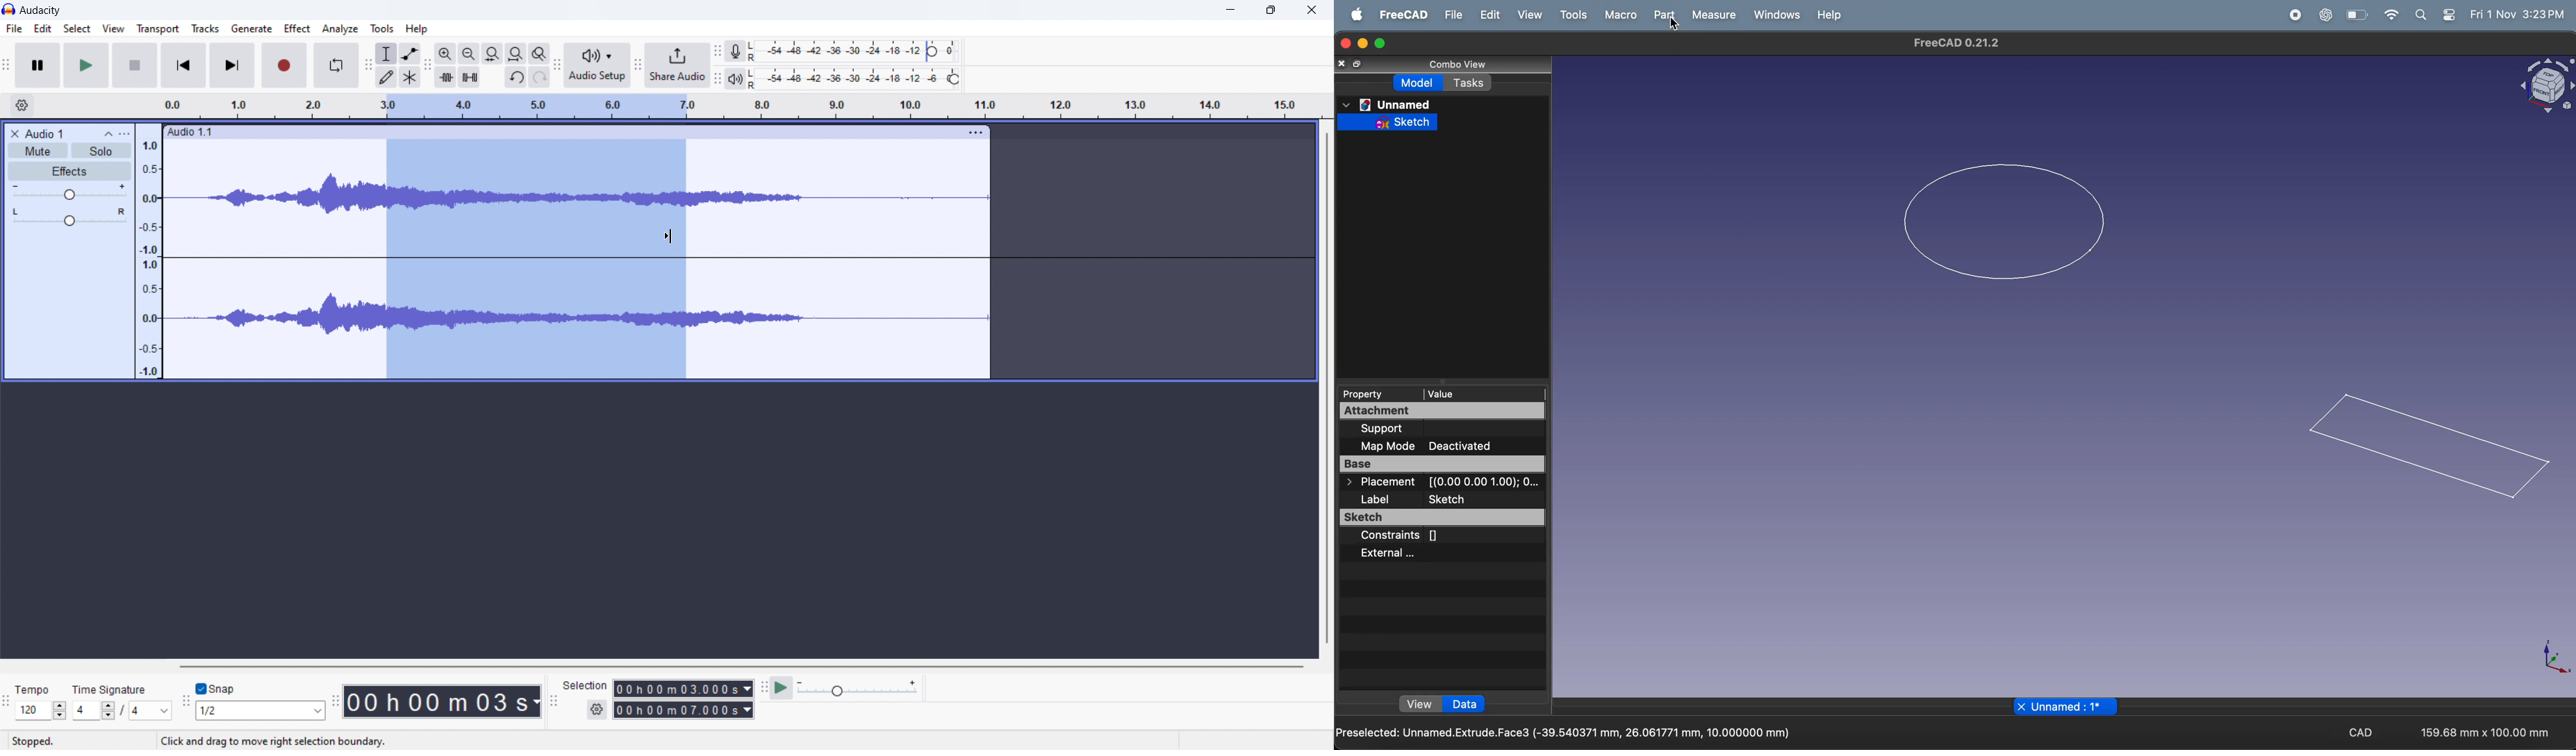 The width and height of the screenshot is (2576, 756). I want to click on > Placement   [(0.00 0.00 1.00); 0..., so click(1443, 482).